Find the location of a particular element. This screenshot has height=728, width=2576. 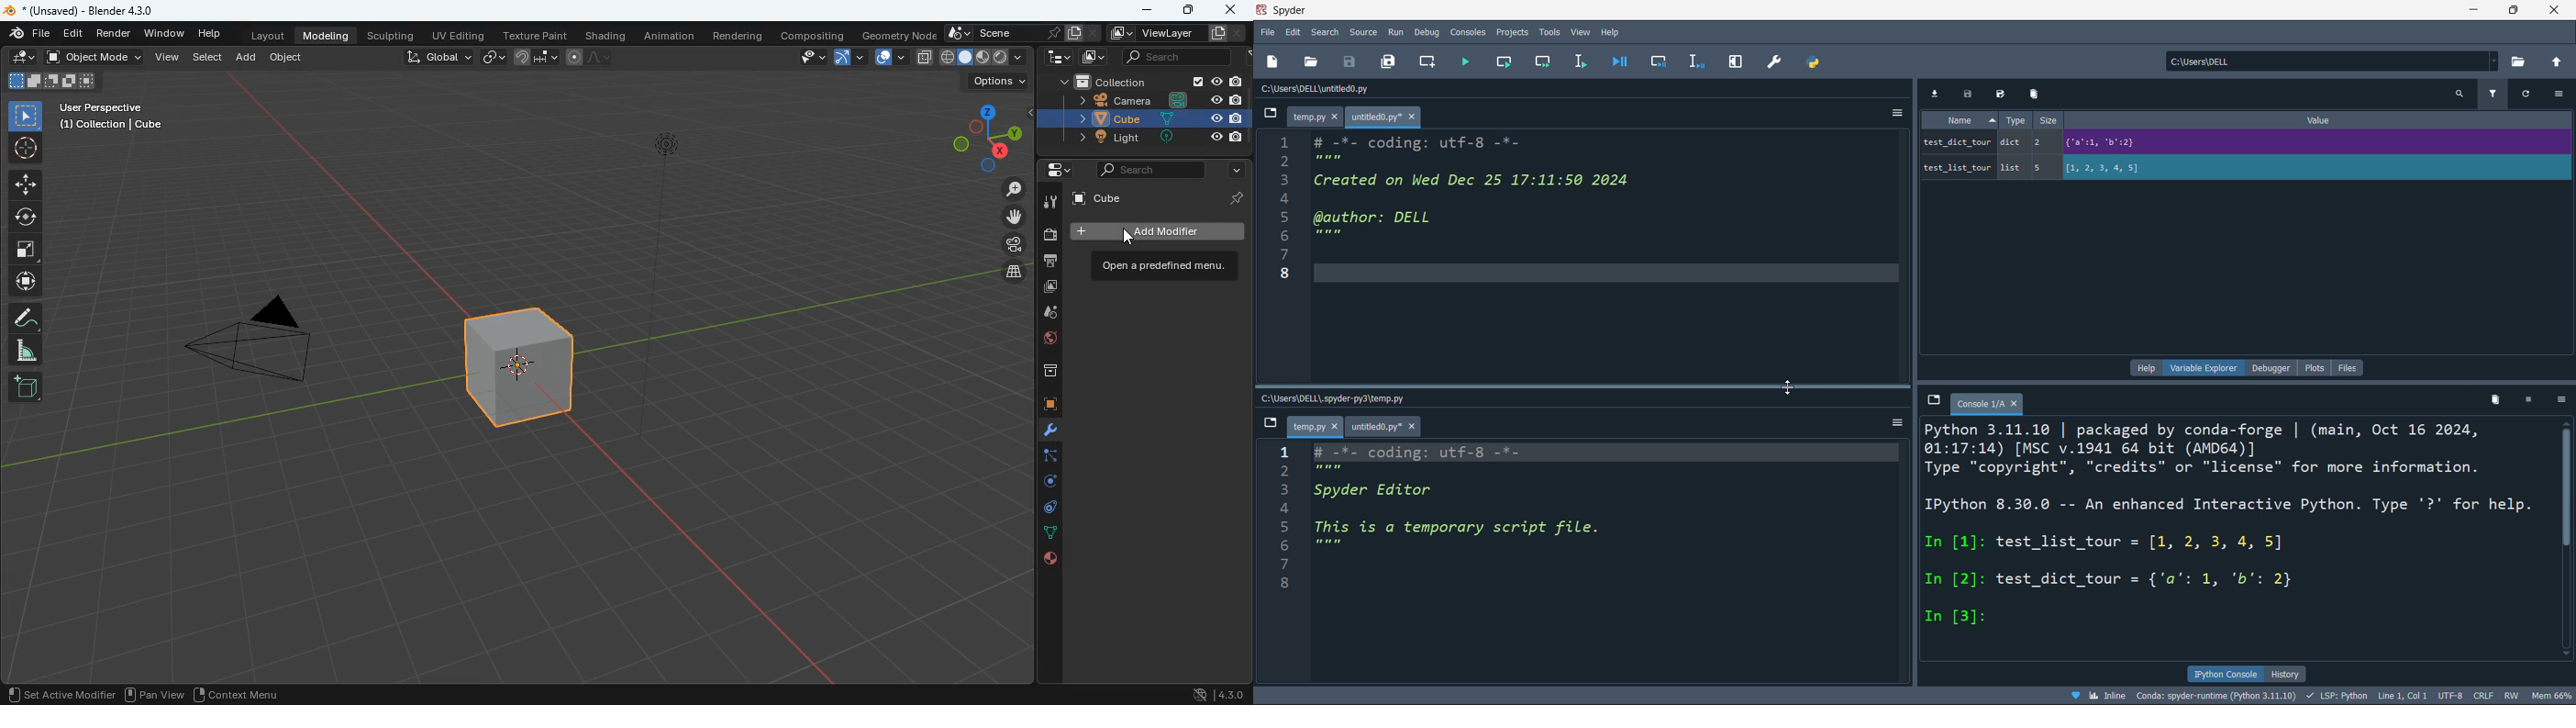

debug is located at coordinates (1430, 32).